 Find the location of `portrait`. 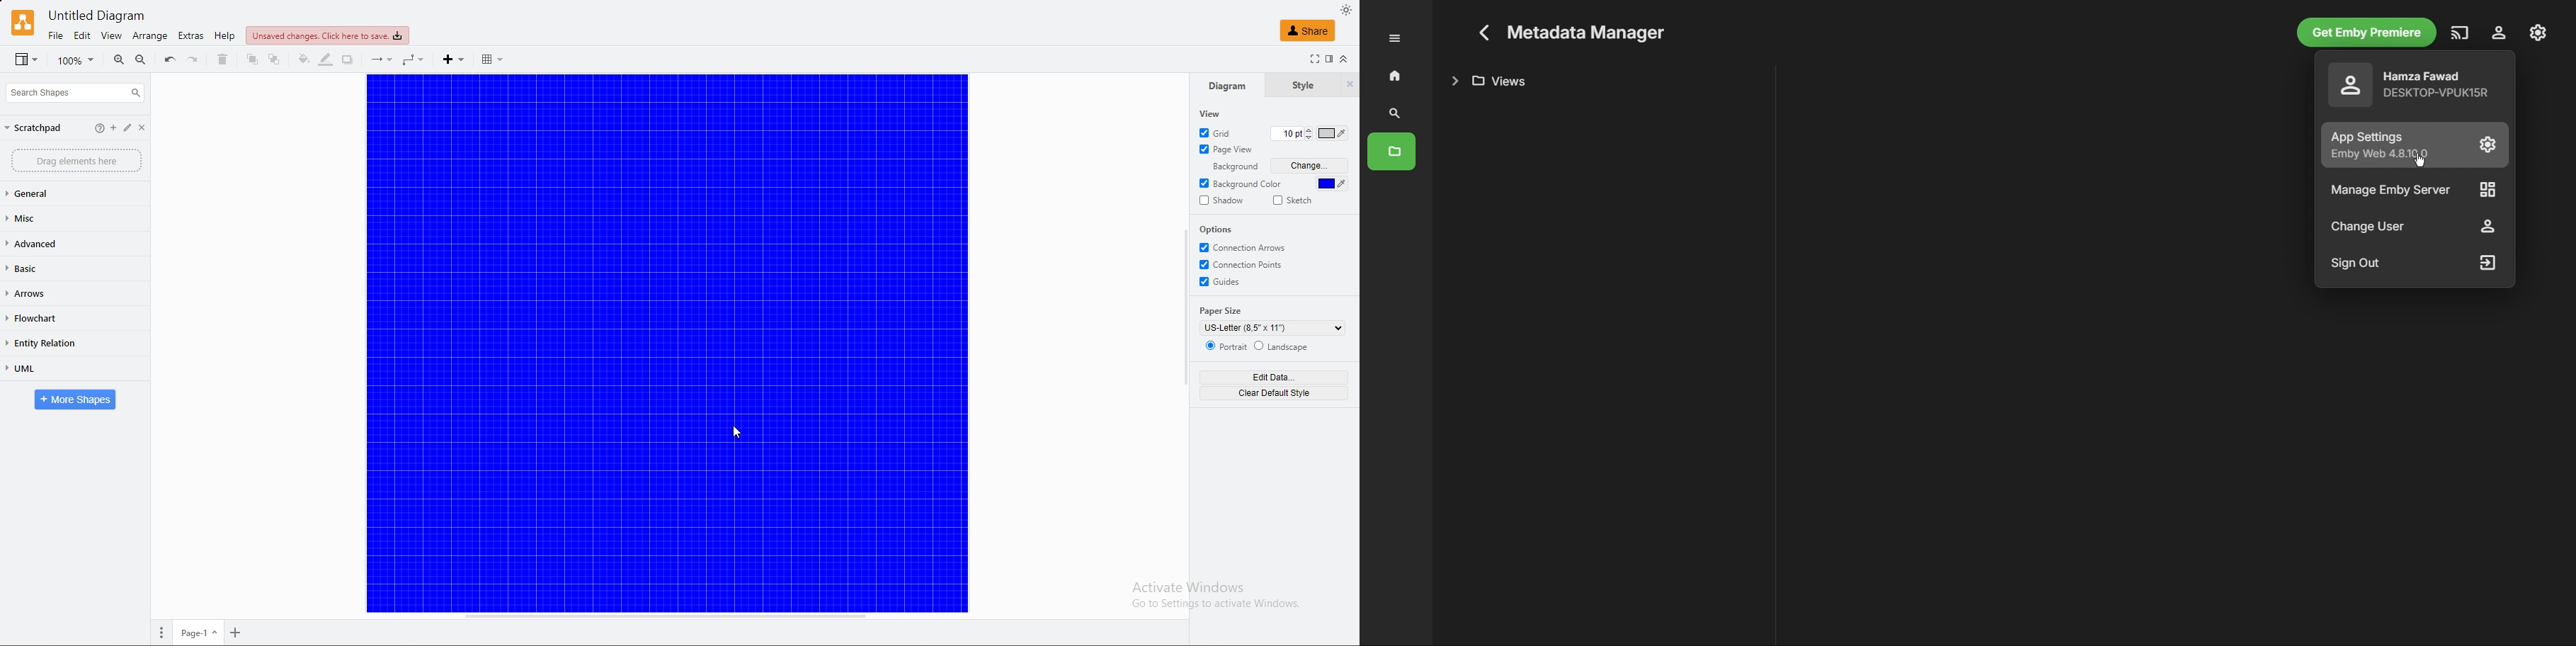

portrait is located at coordinates (1226, 345).